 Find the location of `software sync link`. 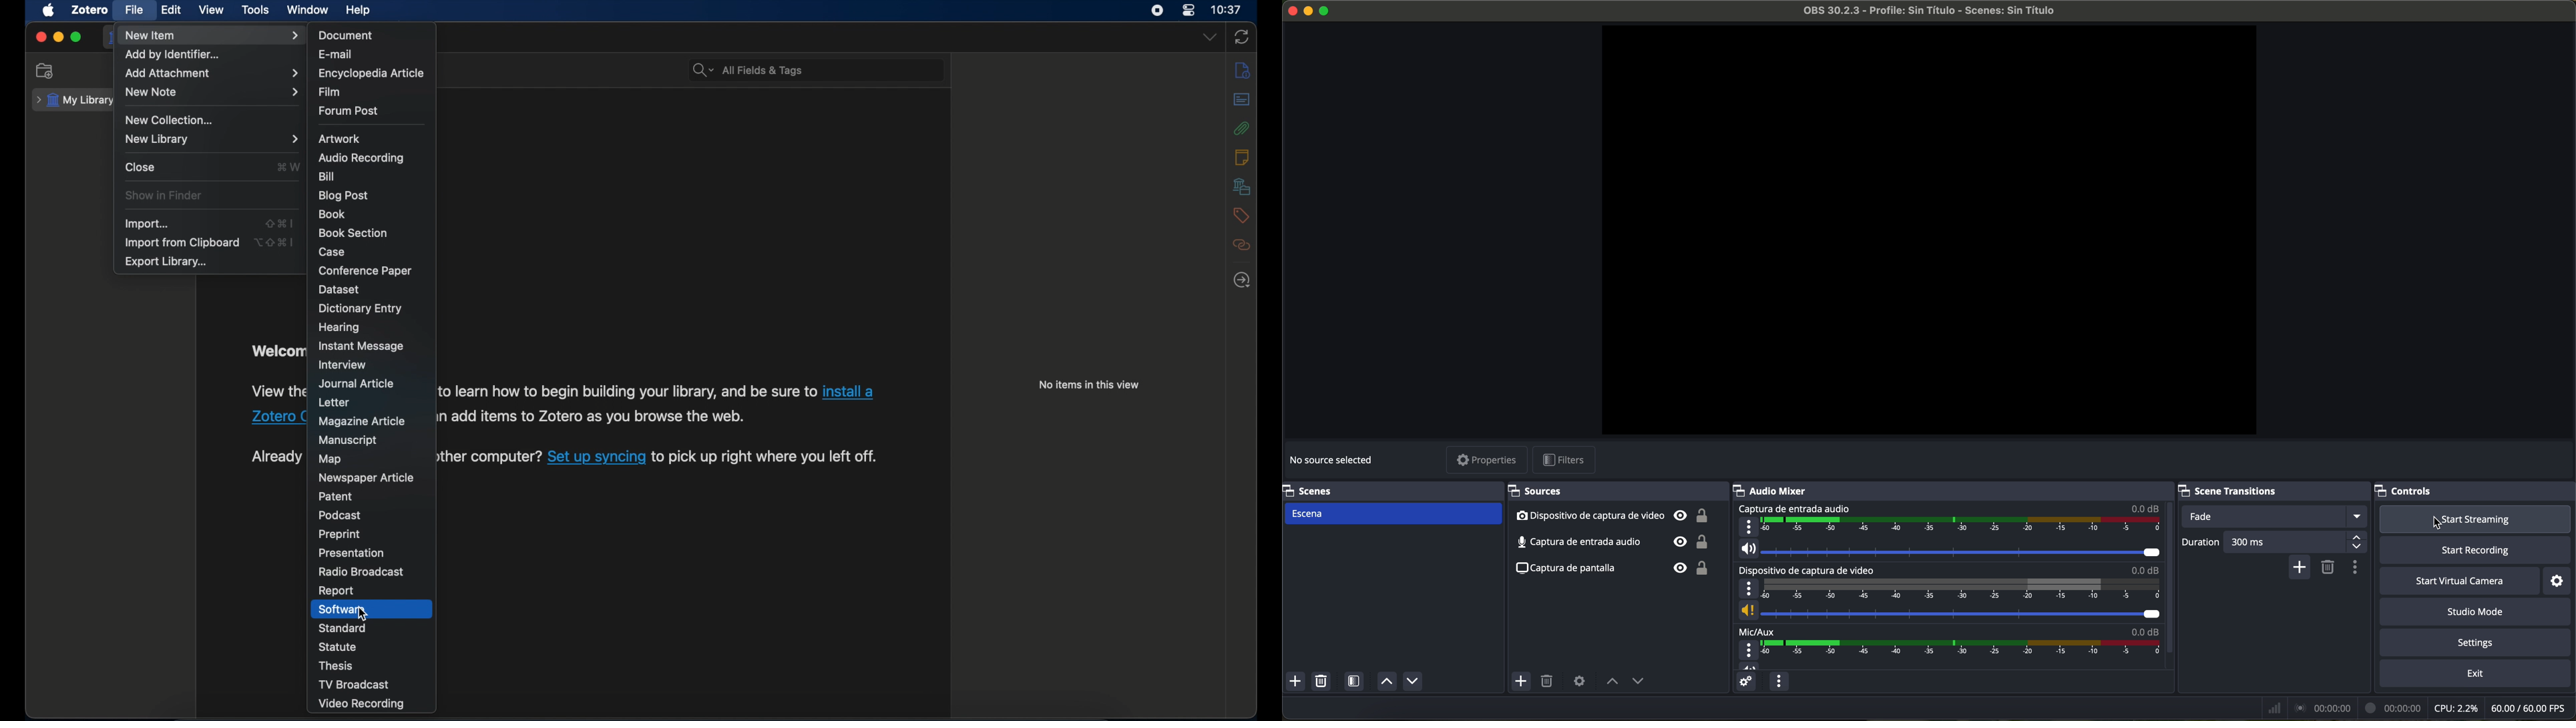

software sync link is located at coordinates (596, 457).